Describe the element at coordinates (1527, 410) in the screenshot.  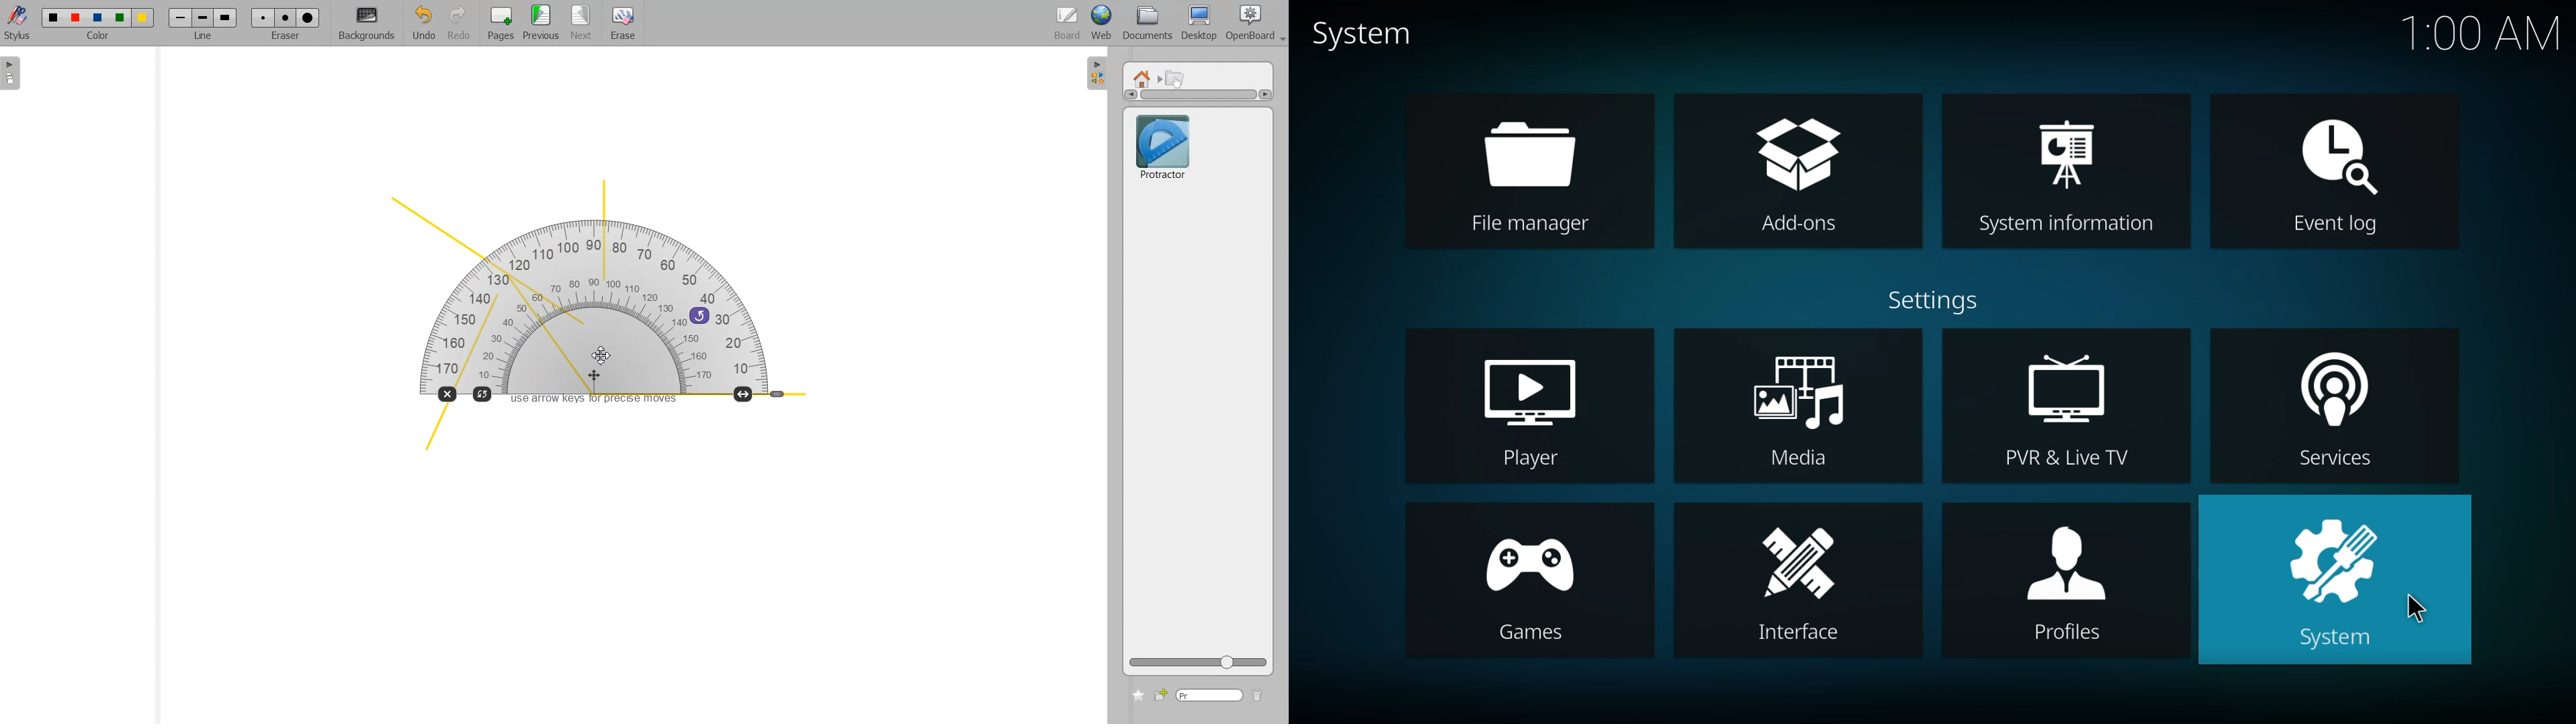
I see `player` at that location.